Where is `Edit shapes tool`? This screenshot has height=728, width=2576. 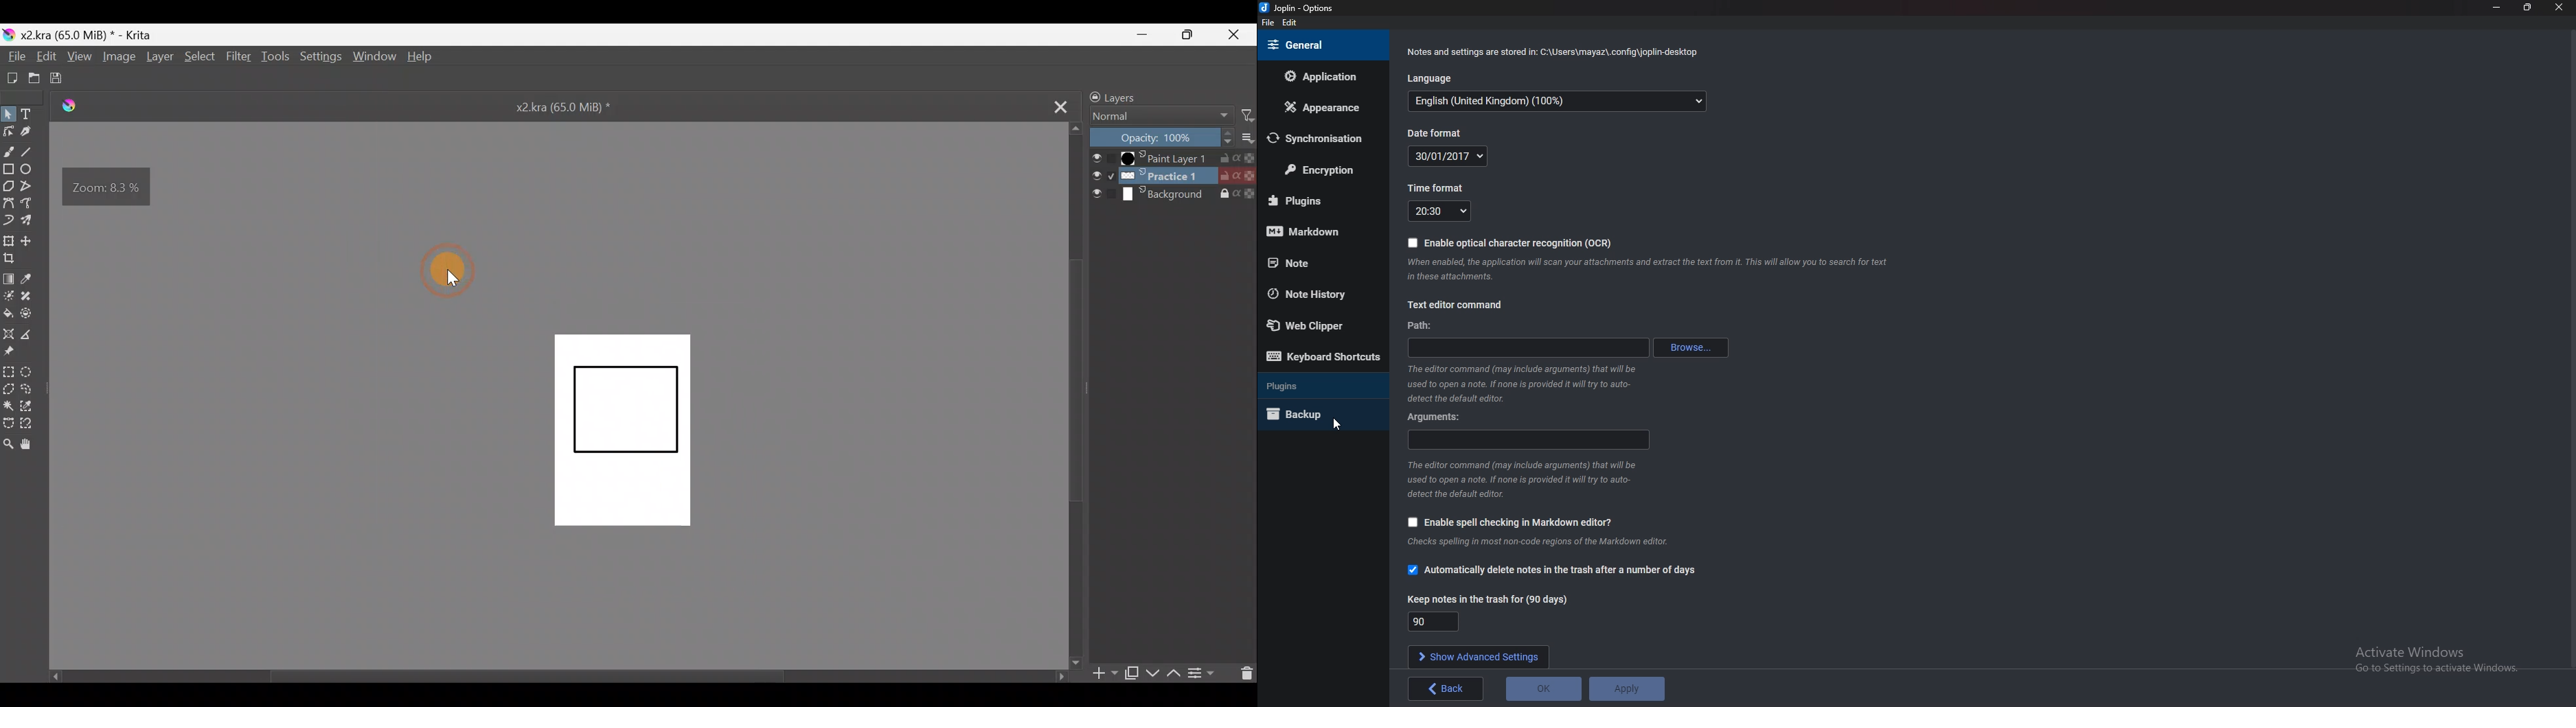 Edit shapes tool is located at coordinates (9, 131).